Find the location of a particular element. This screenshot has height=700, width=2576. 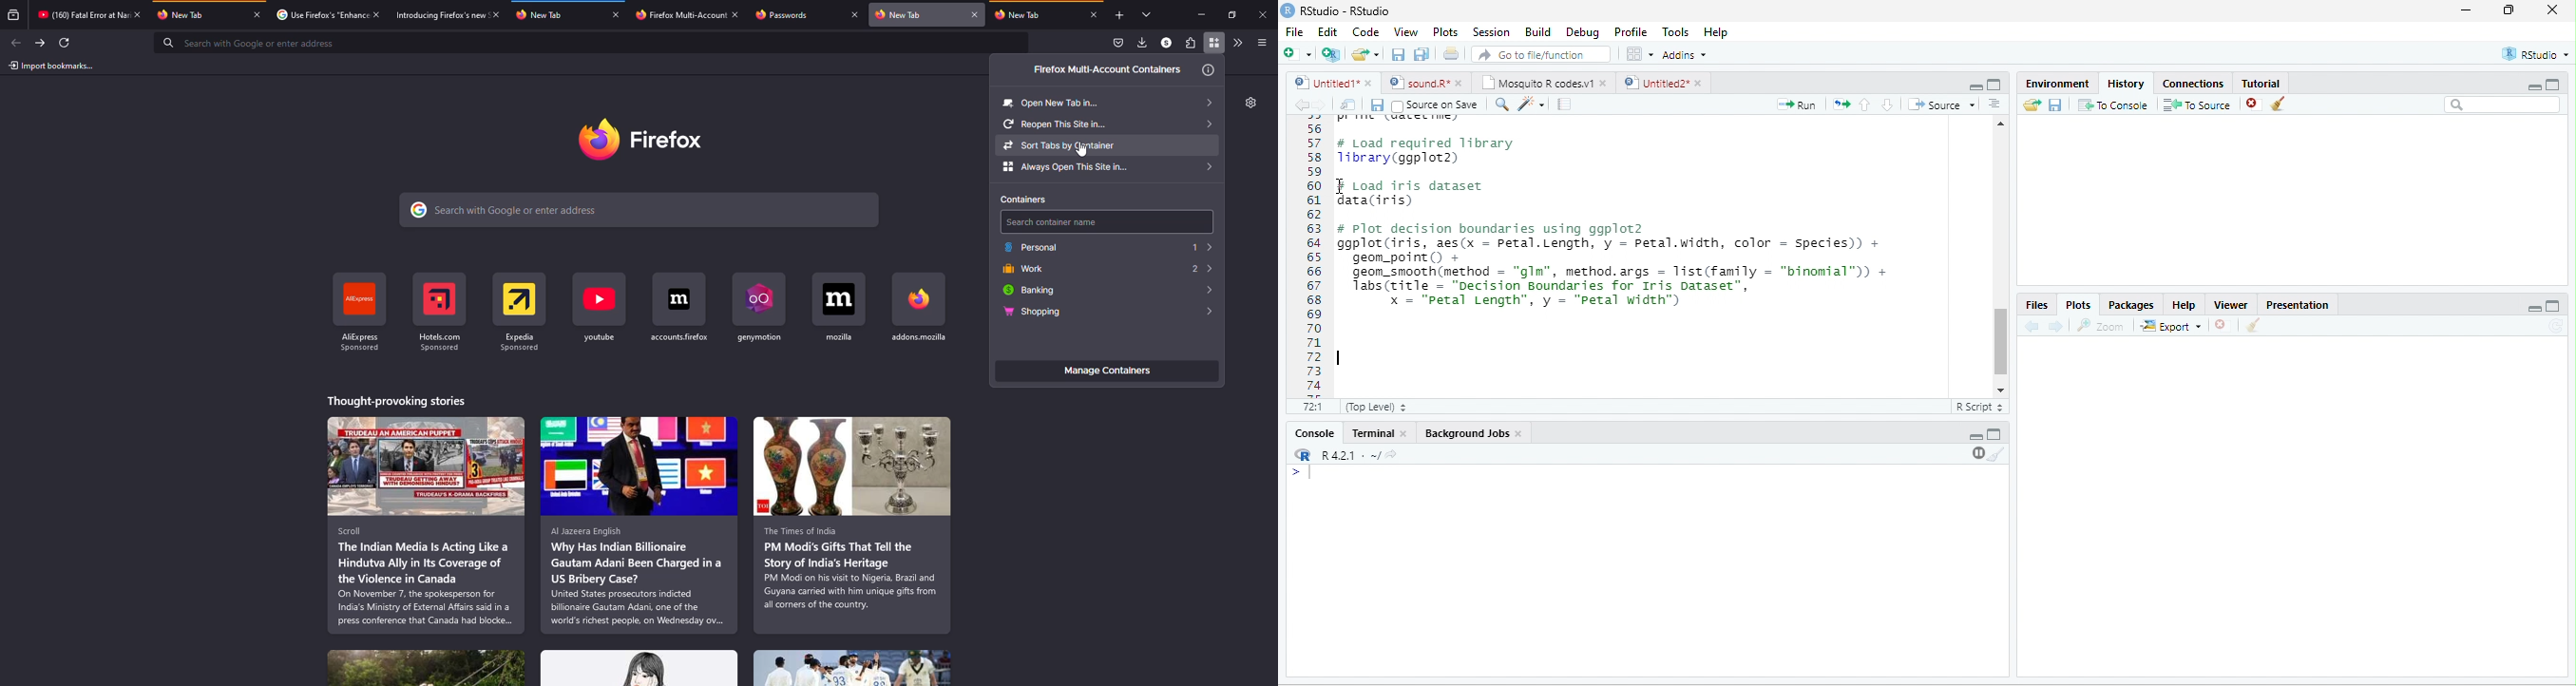

Maximize is located at coordinates (2552, 306).